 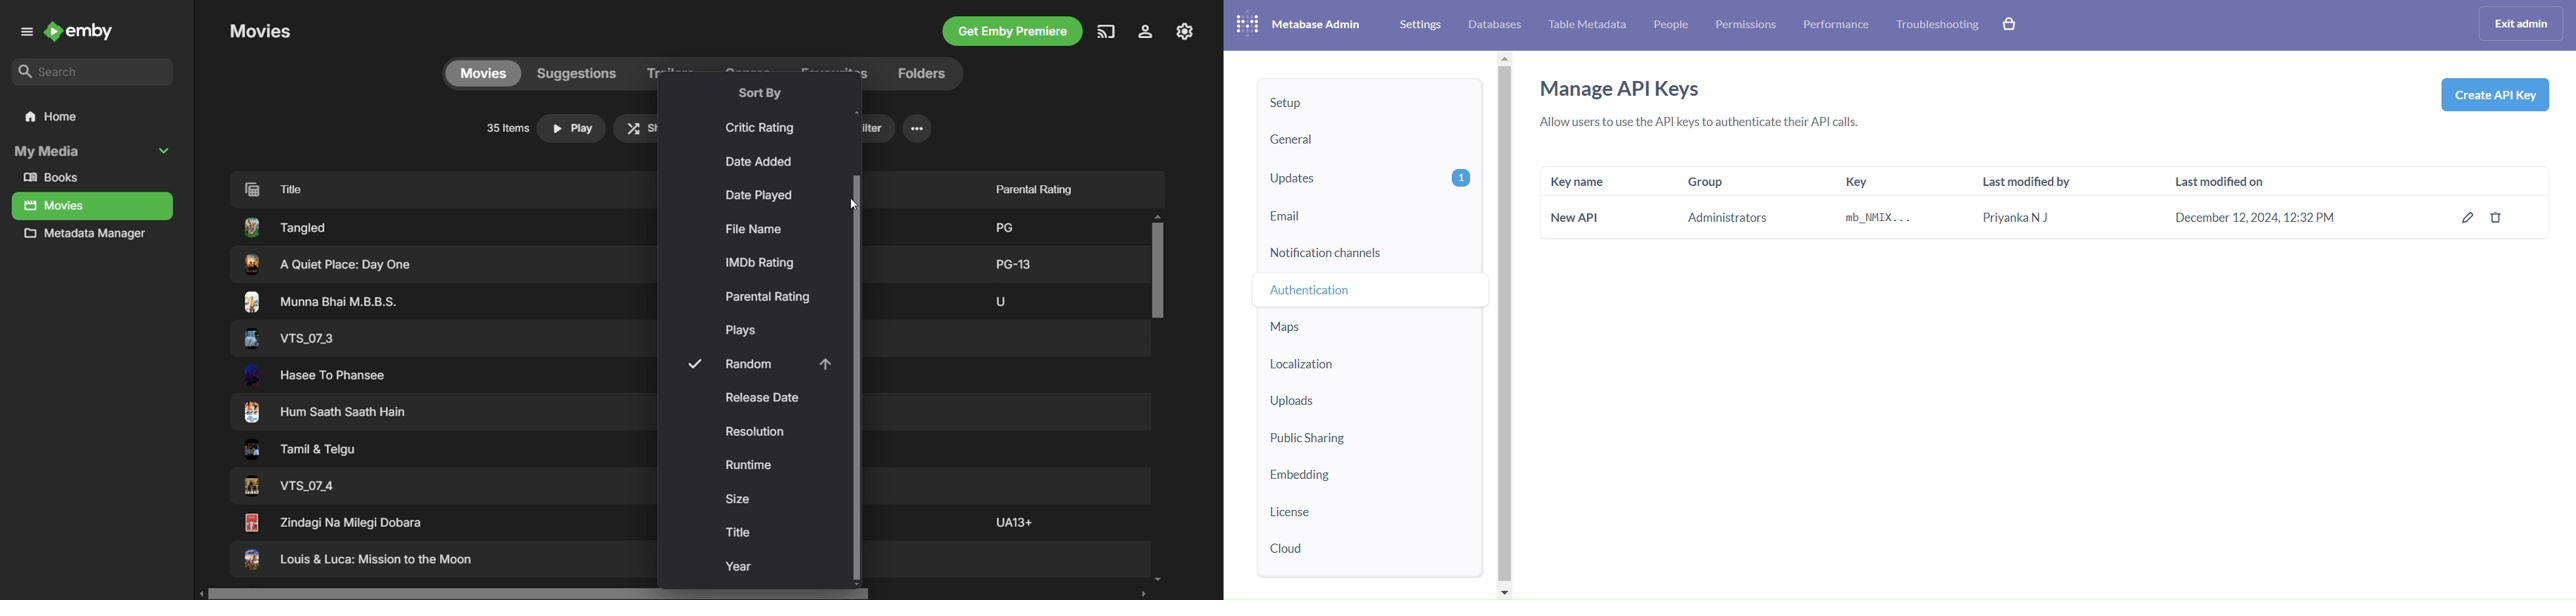 I want to click on people, so click(x=1672, y=26).